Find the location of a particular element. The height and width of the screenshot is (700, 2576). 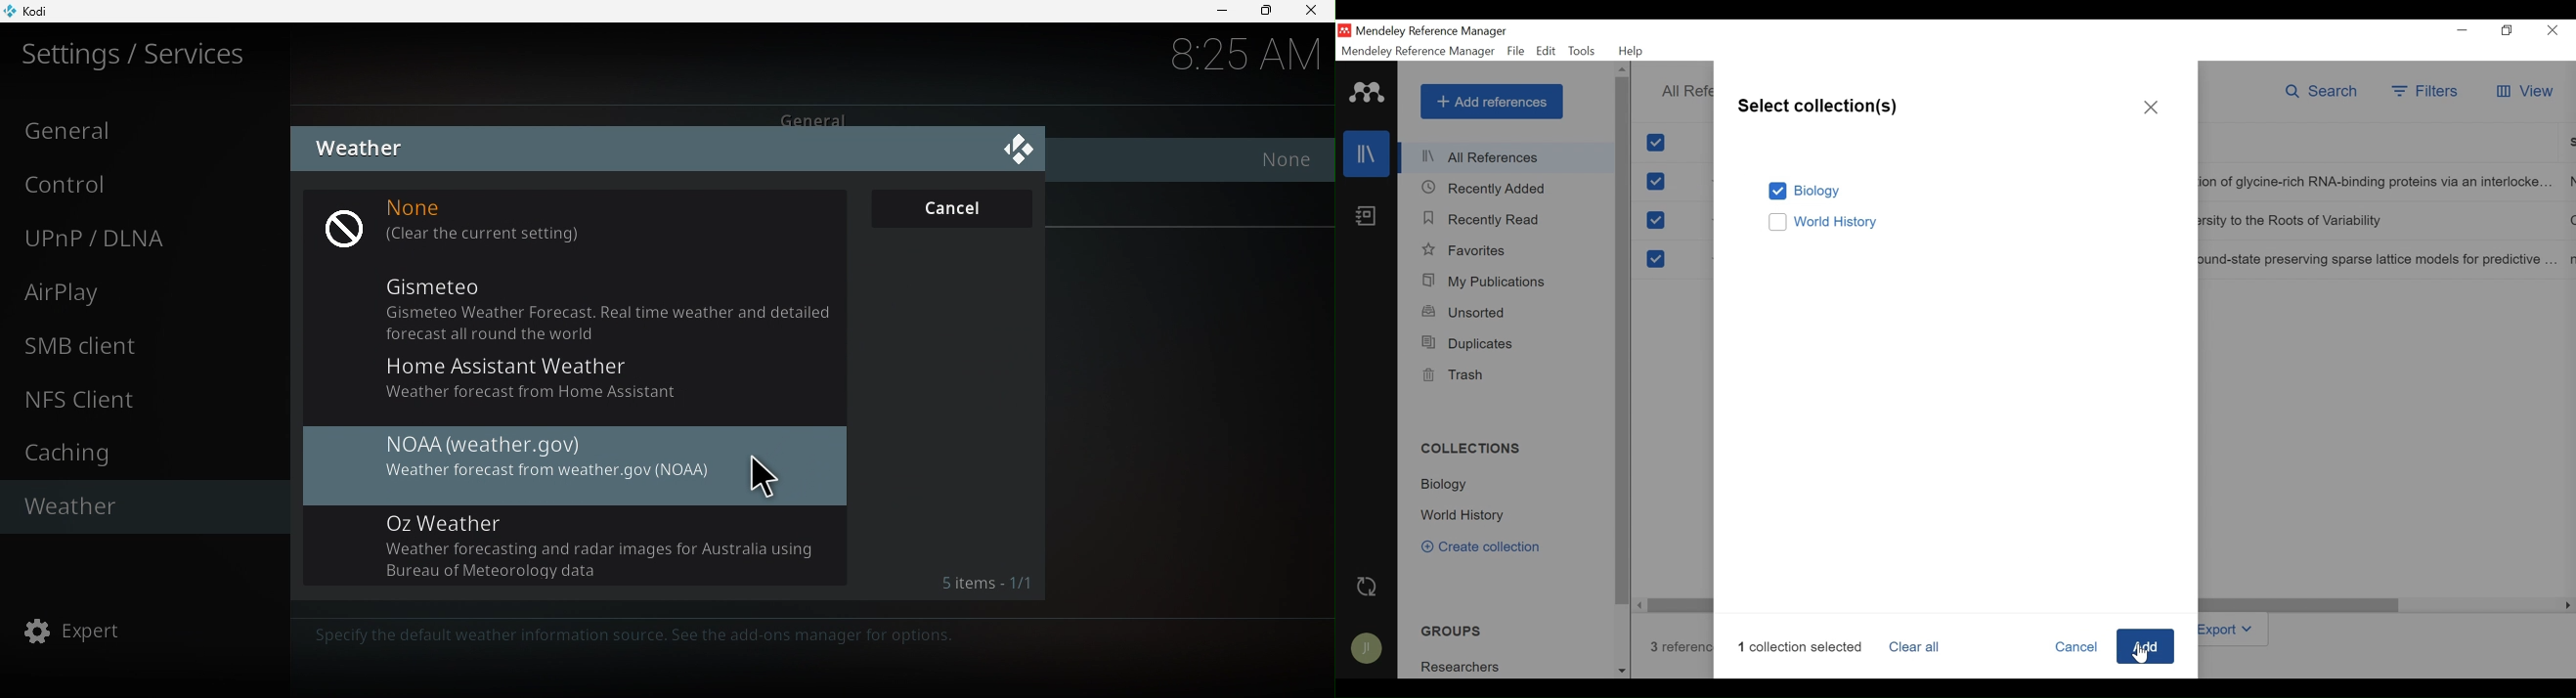

Create Collection is located at coordinates (1489, 548).